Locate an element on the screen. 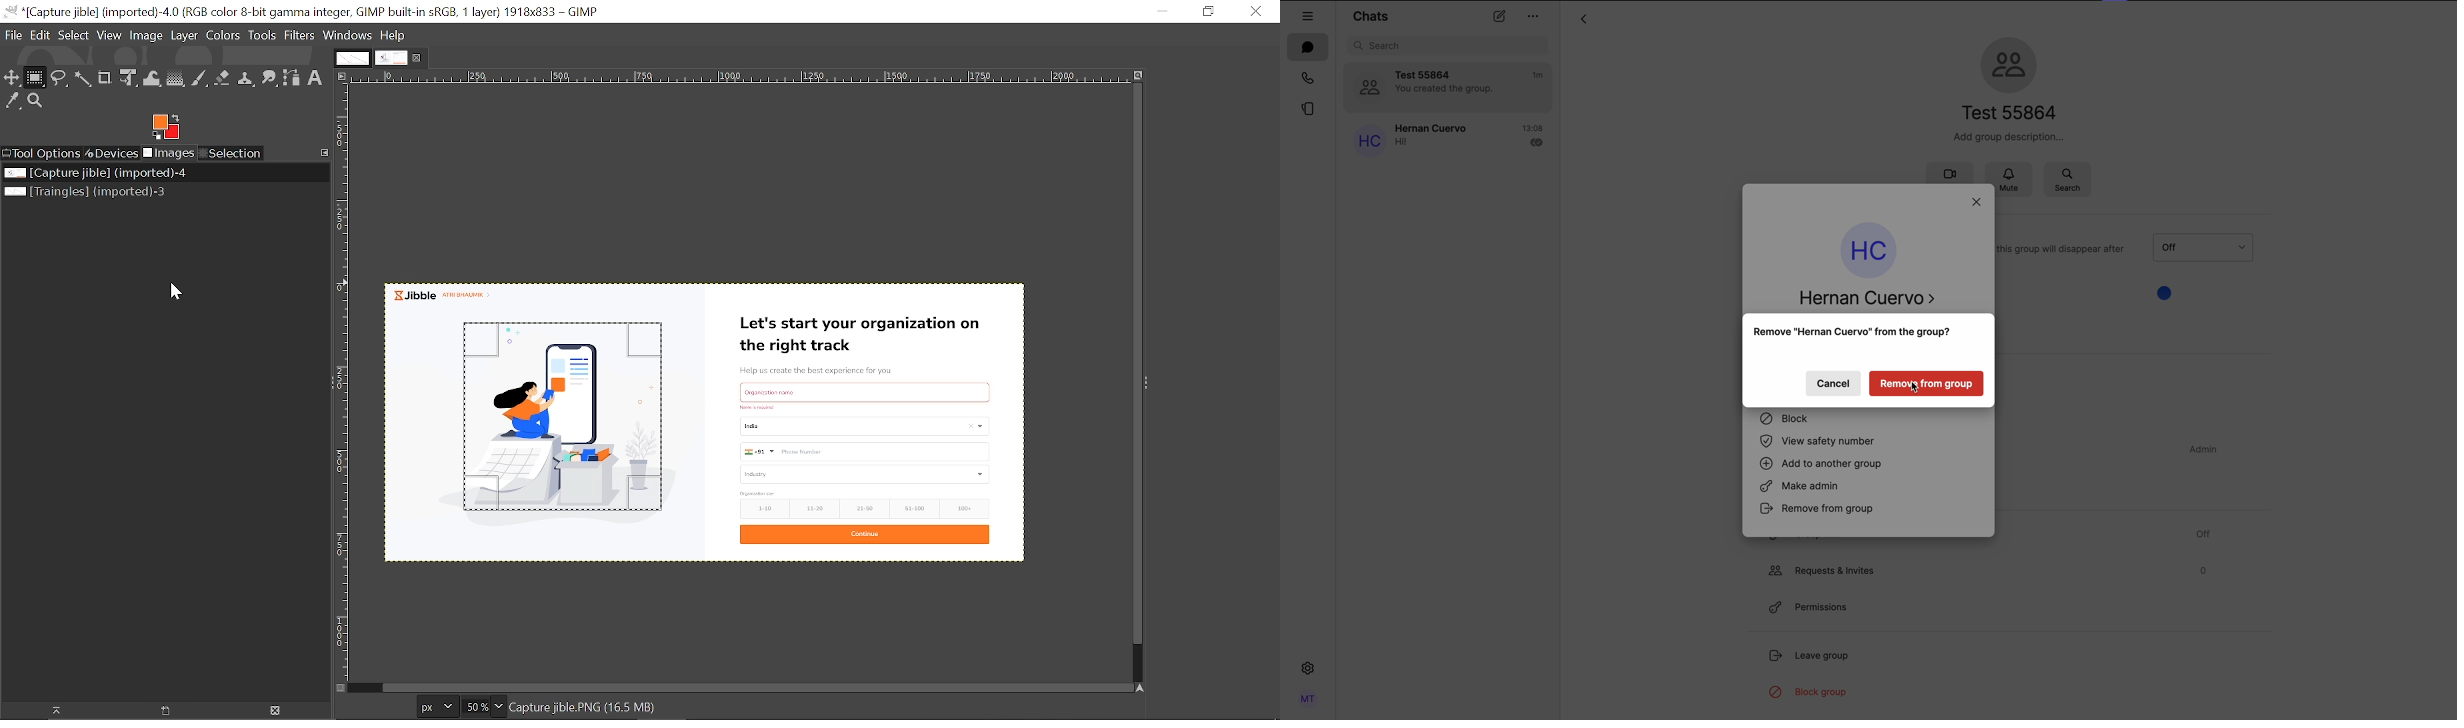  permissions is located at coordinates (1807, 608).